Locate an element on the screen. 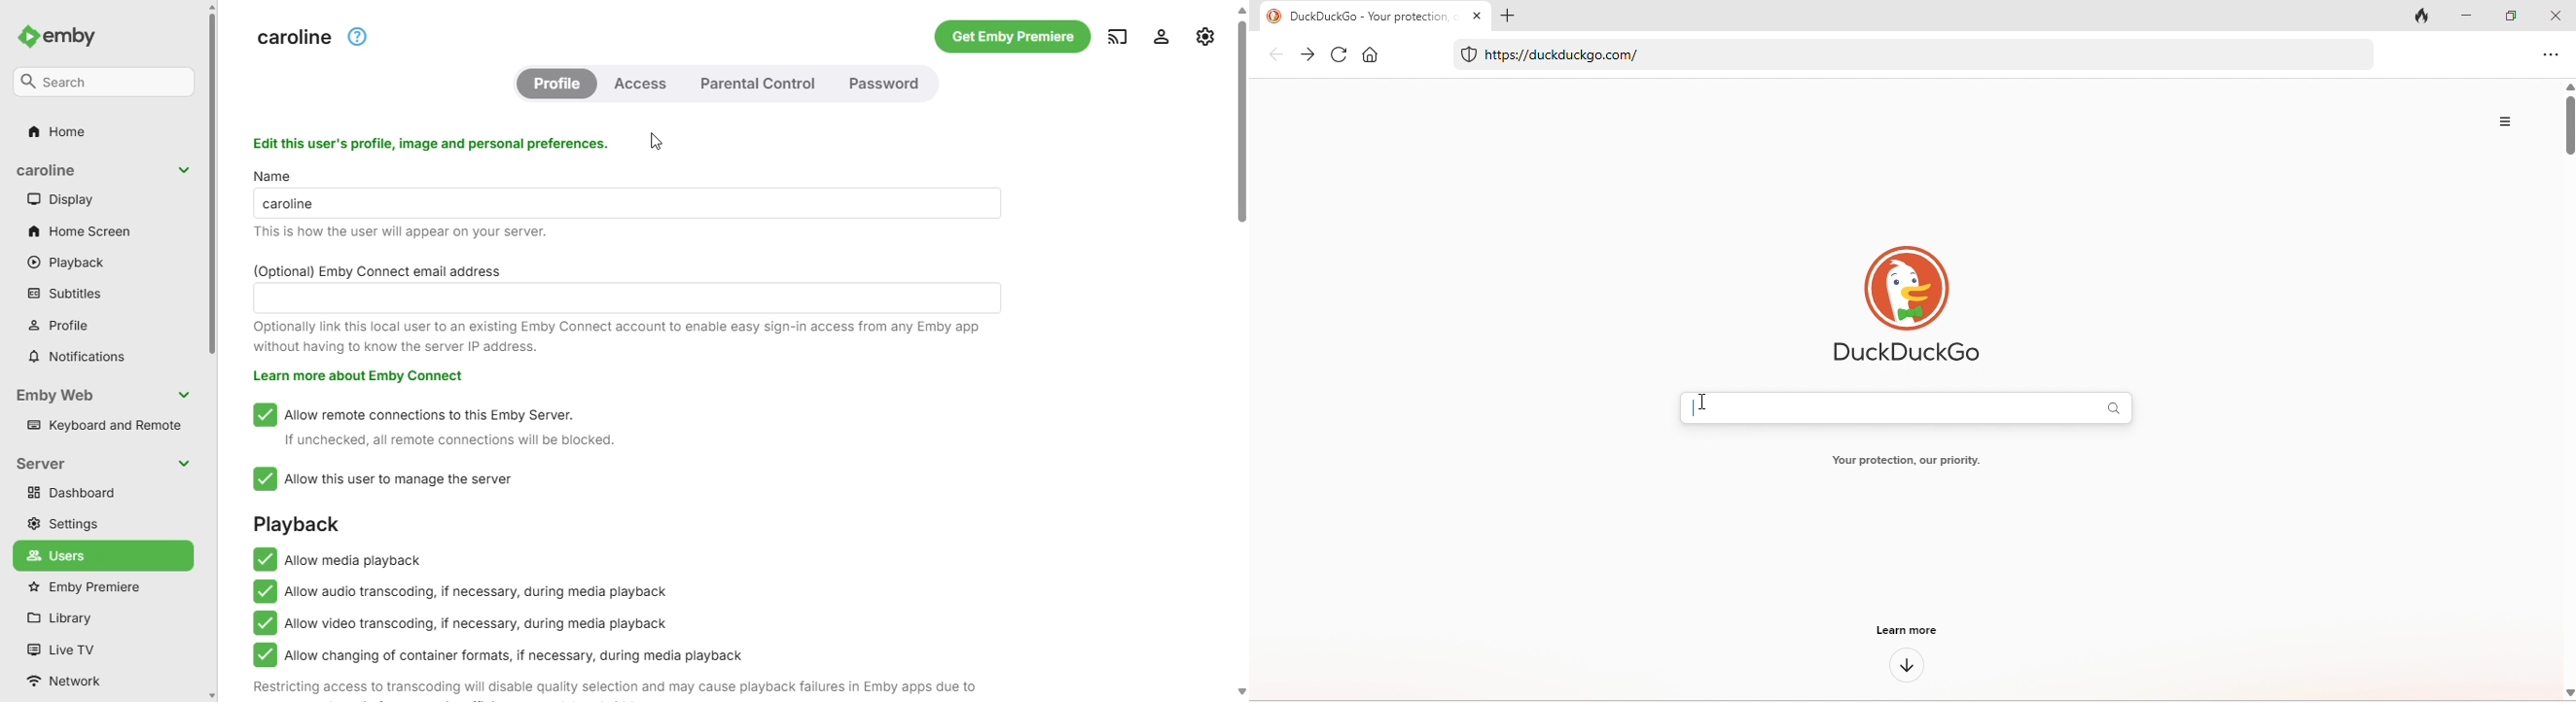  access is located at coordinates (639, 84).